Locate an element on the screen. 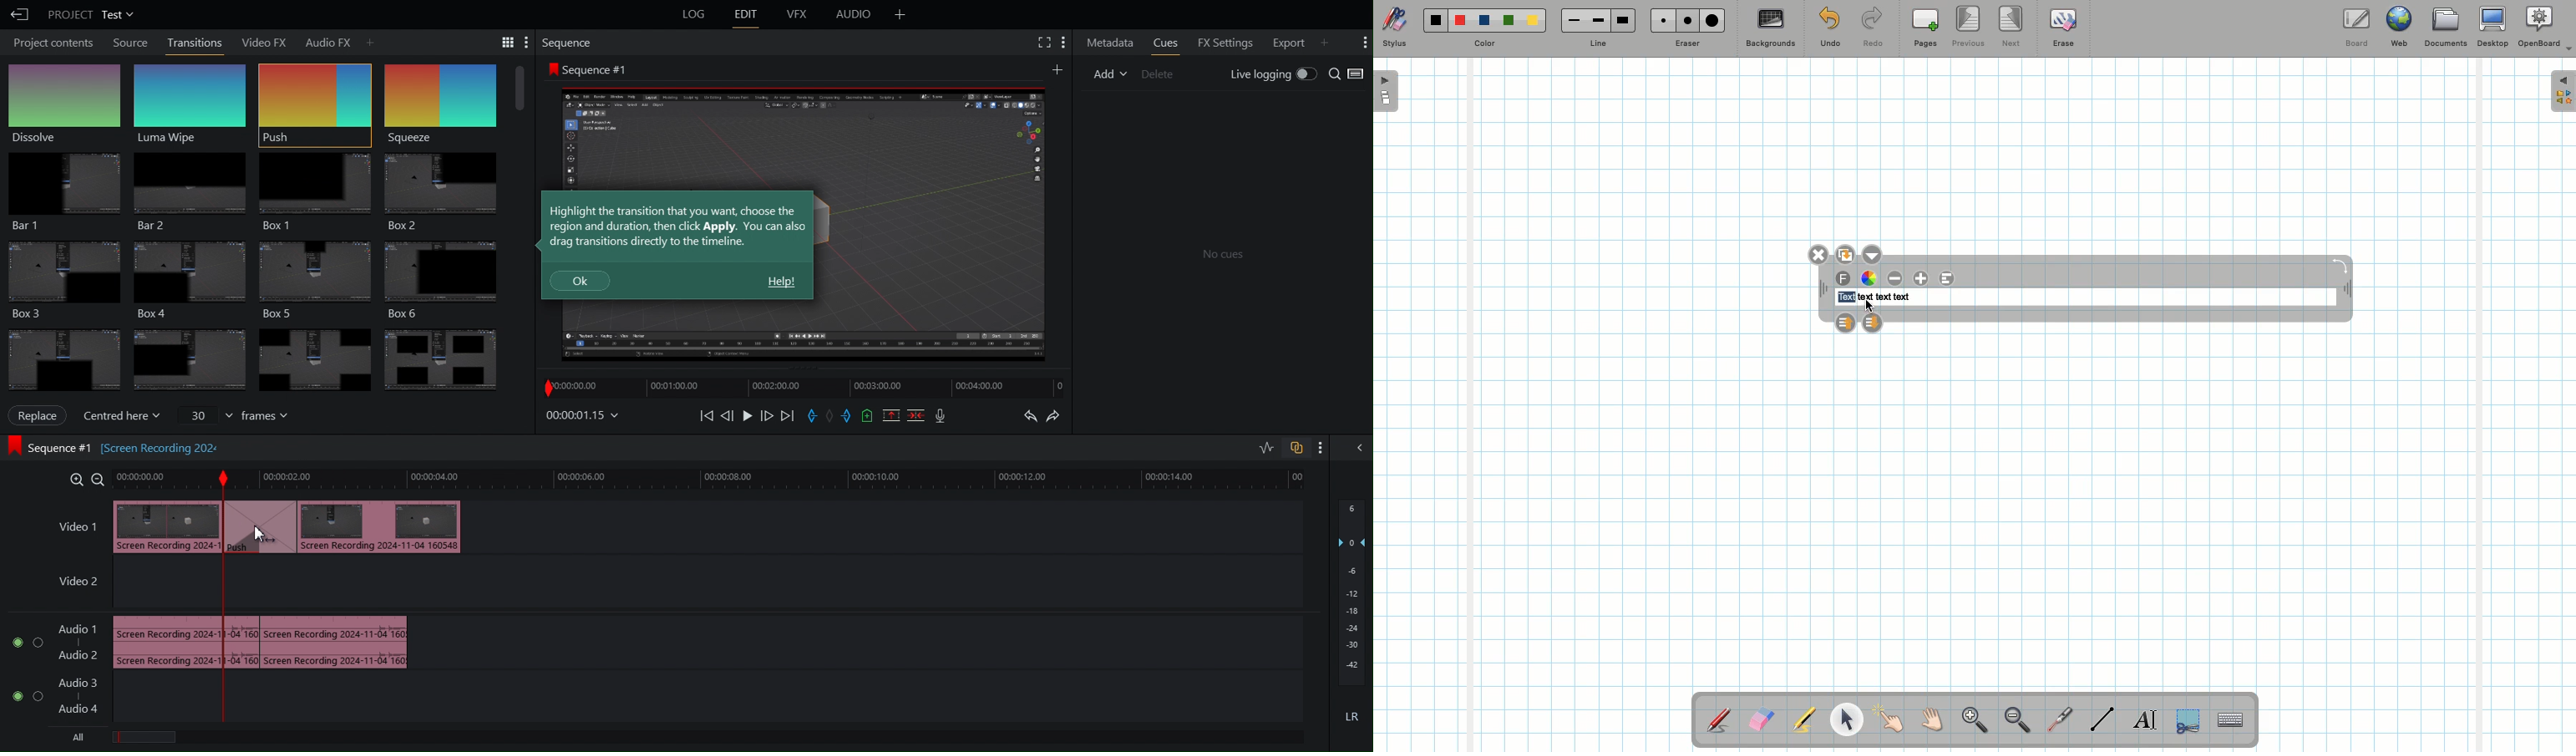 The height and width of the screenshot is (756, 2576). Laser pointer is located at coordinates (2056, 720).